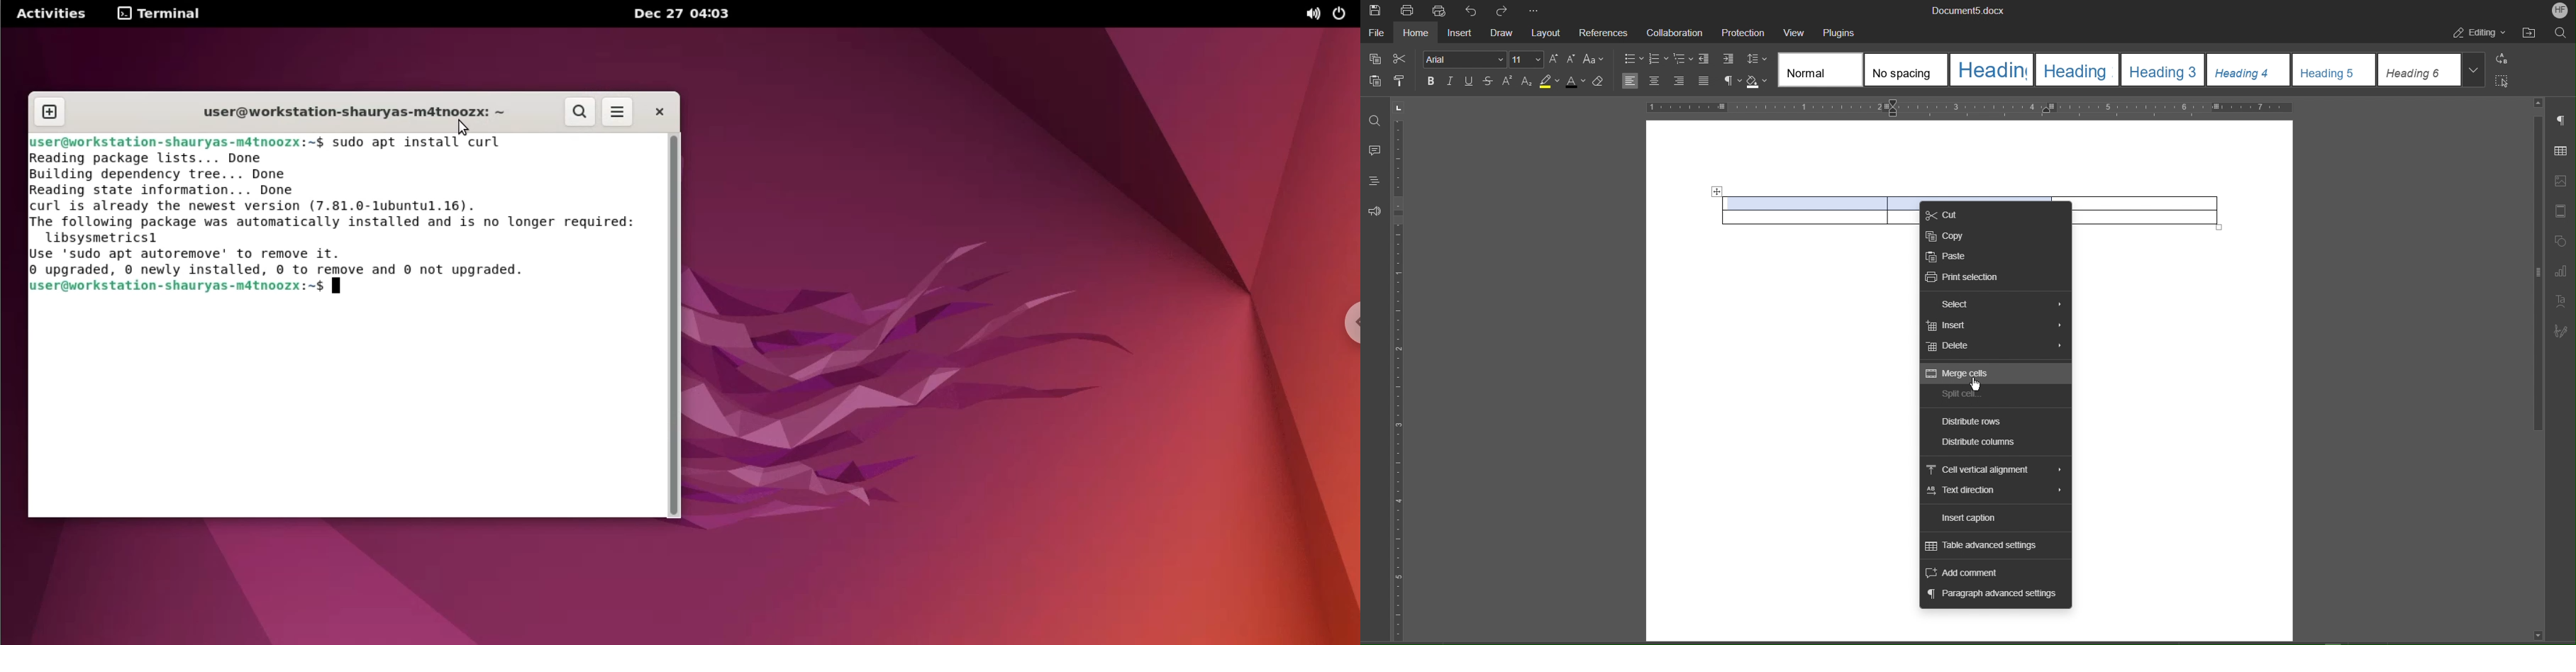 The width and height of the screenshot is (2576, 672). I want to click on Distribute rows, so click(1973, 422).